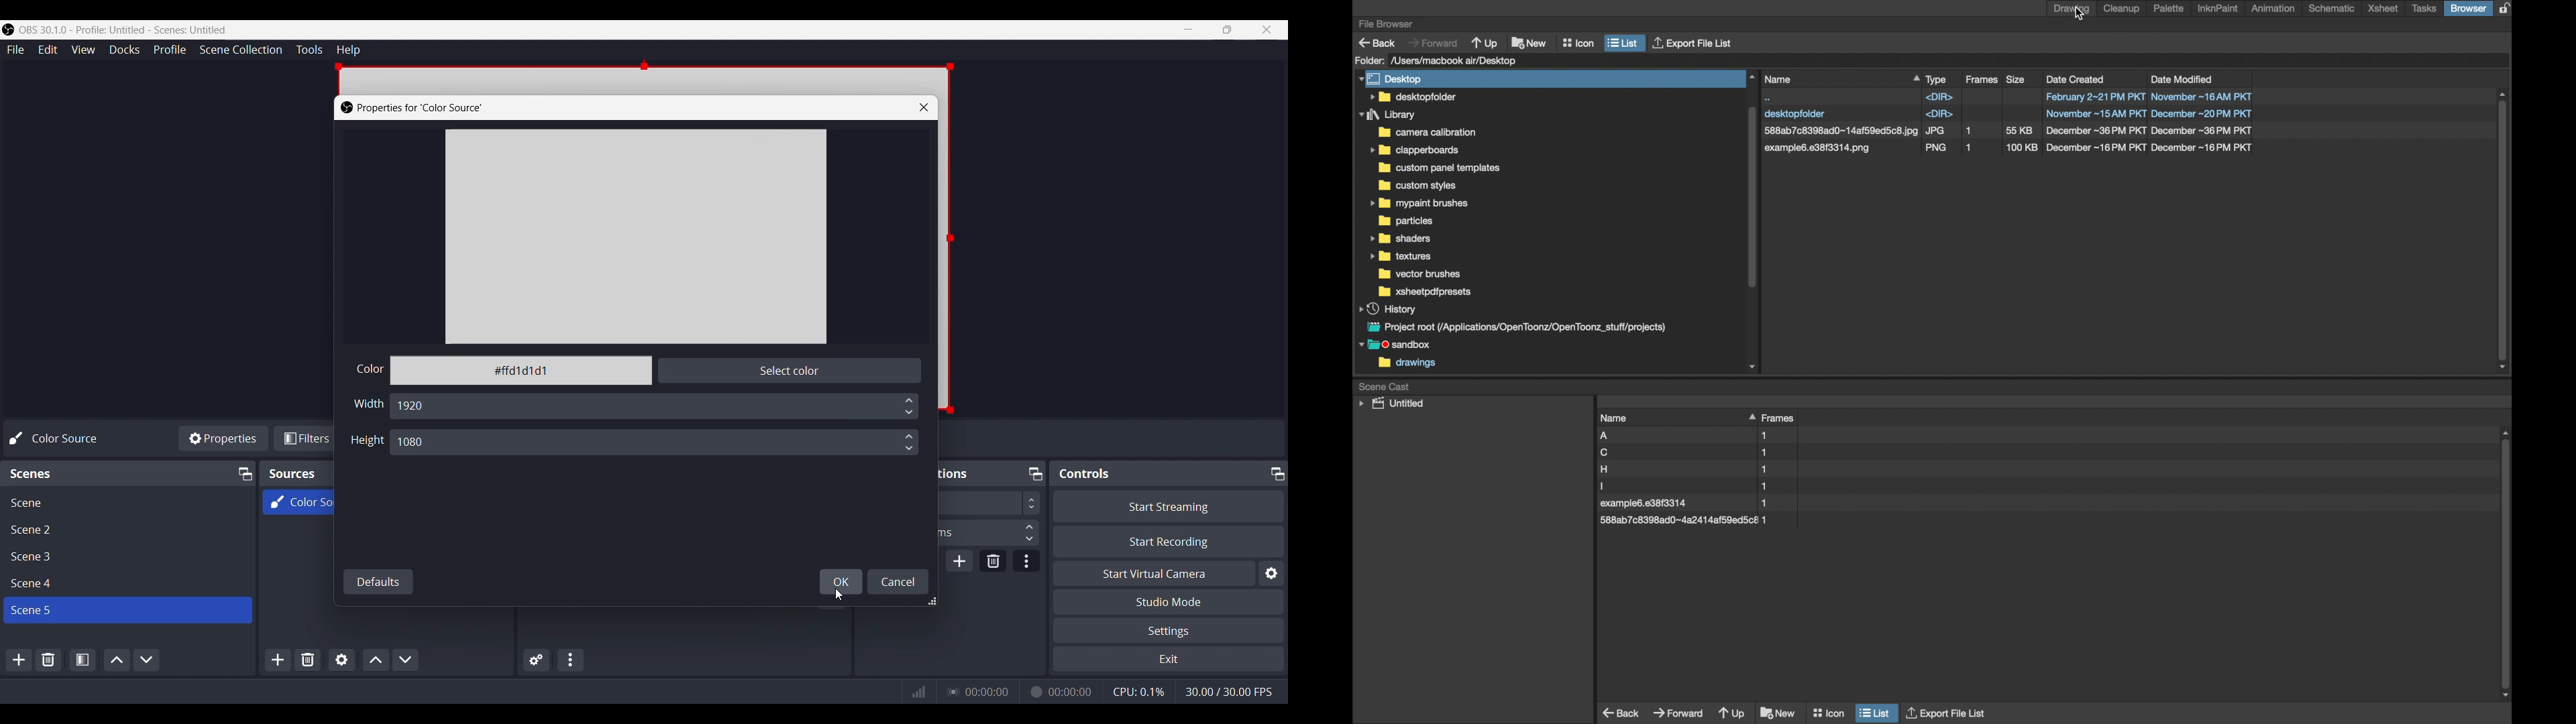 This screenshot has width=2576, height=728. What do you see at coordinates (1226, 30) in the screenshot?
I see `Maximize` at bounding box center [1226, 30].